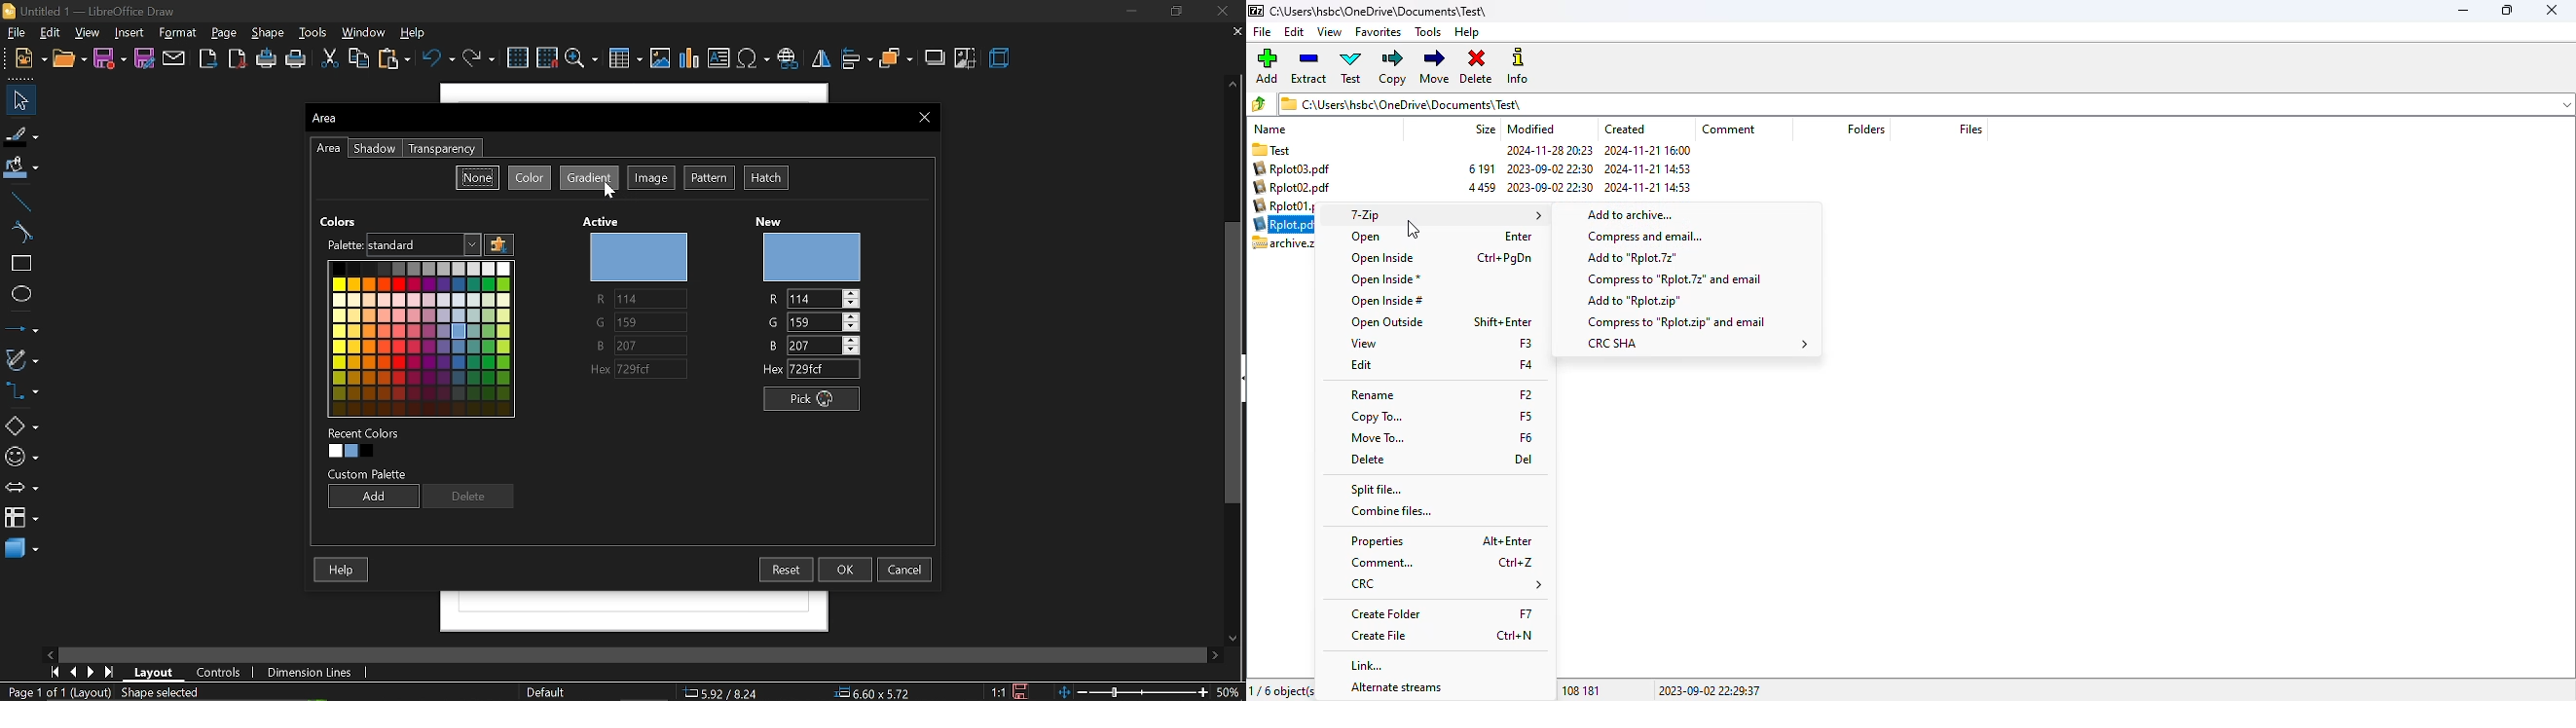 Image resolution: width=2576 pixels, height=728 pixels. I want to click on new G, so click(812, 321).